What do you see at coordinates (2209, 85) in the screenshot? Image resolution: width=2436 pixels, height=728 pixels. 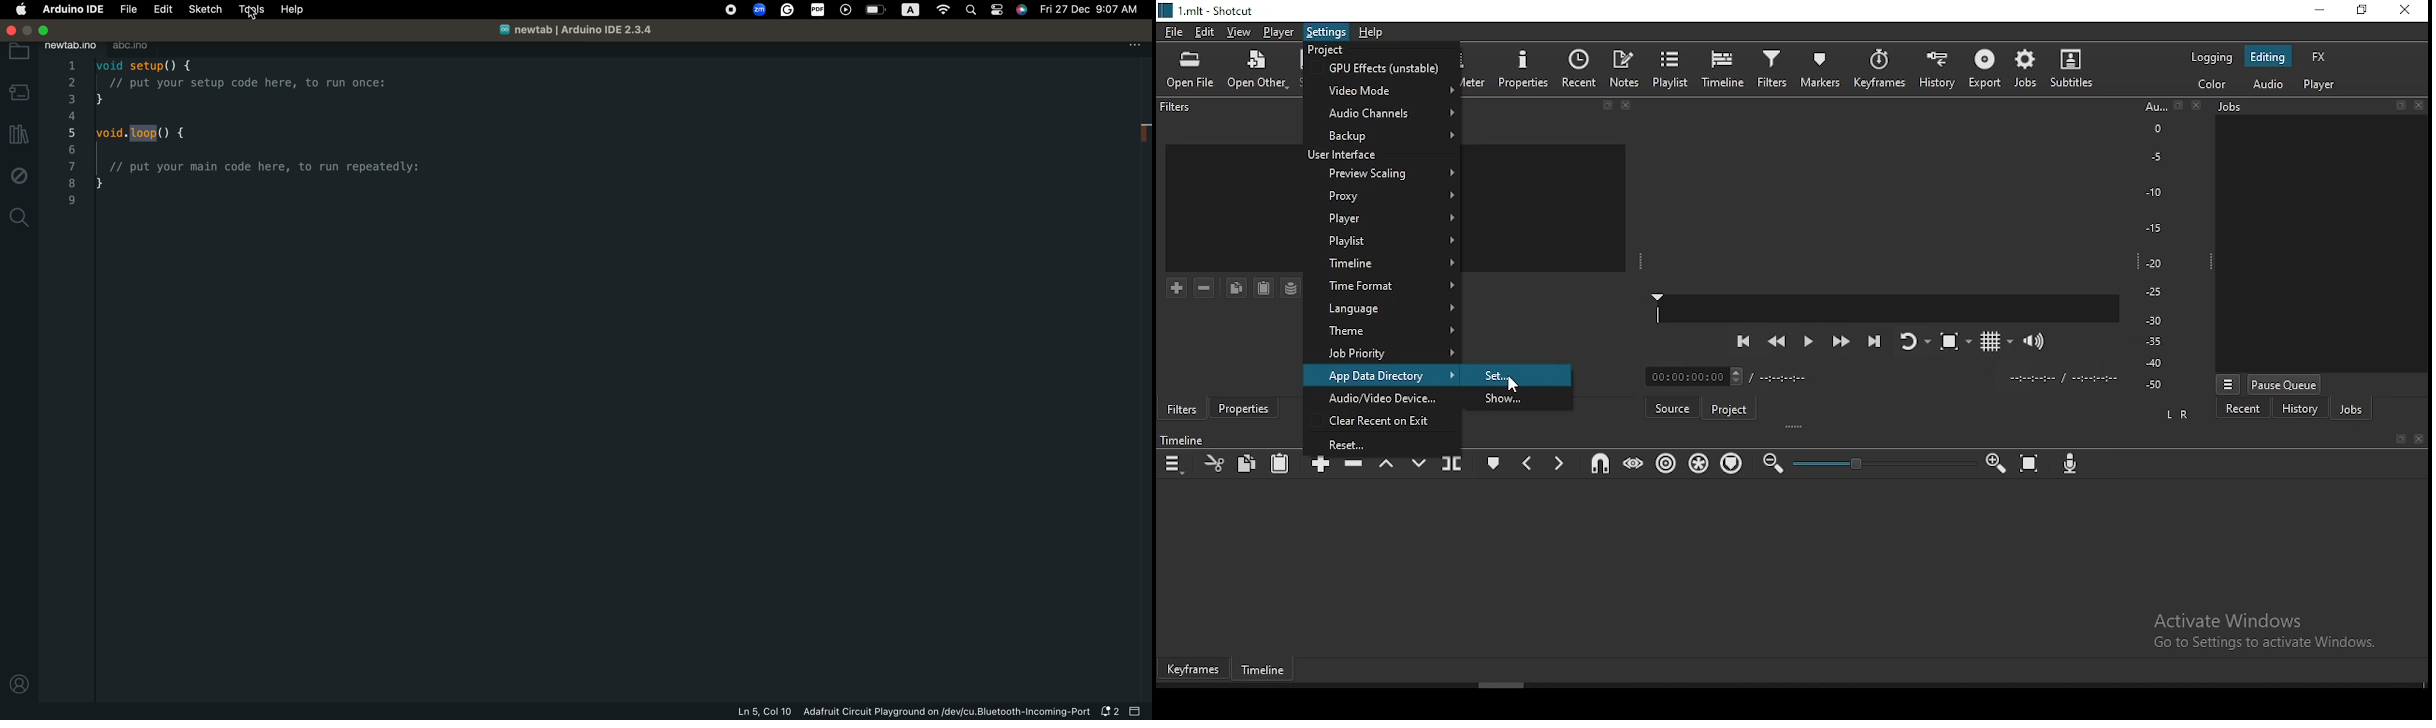 I see `color` at bounding box center [2209, 85].